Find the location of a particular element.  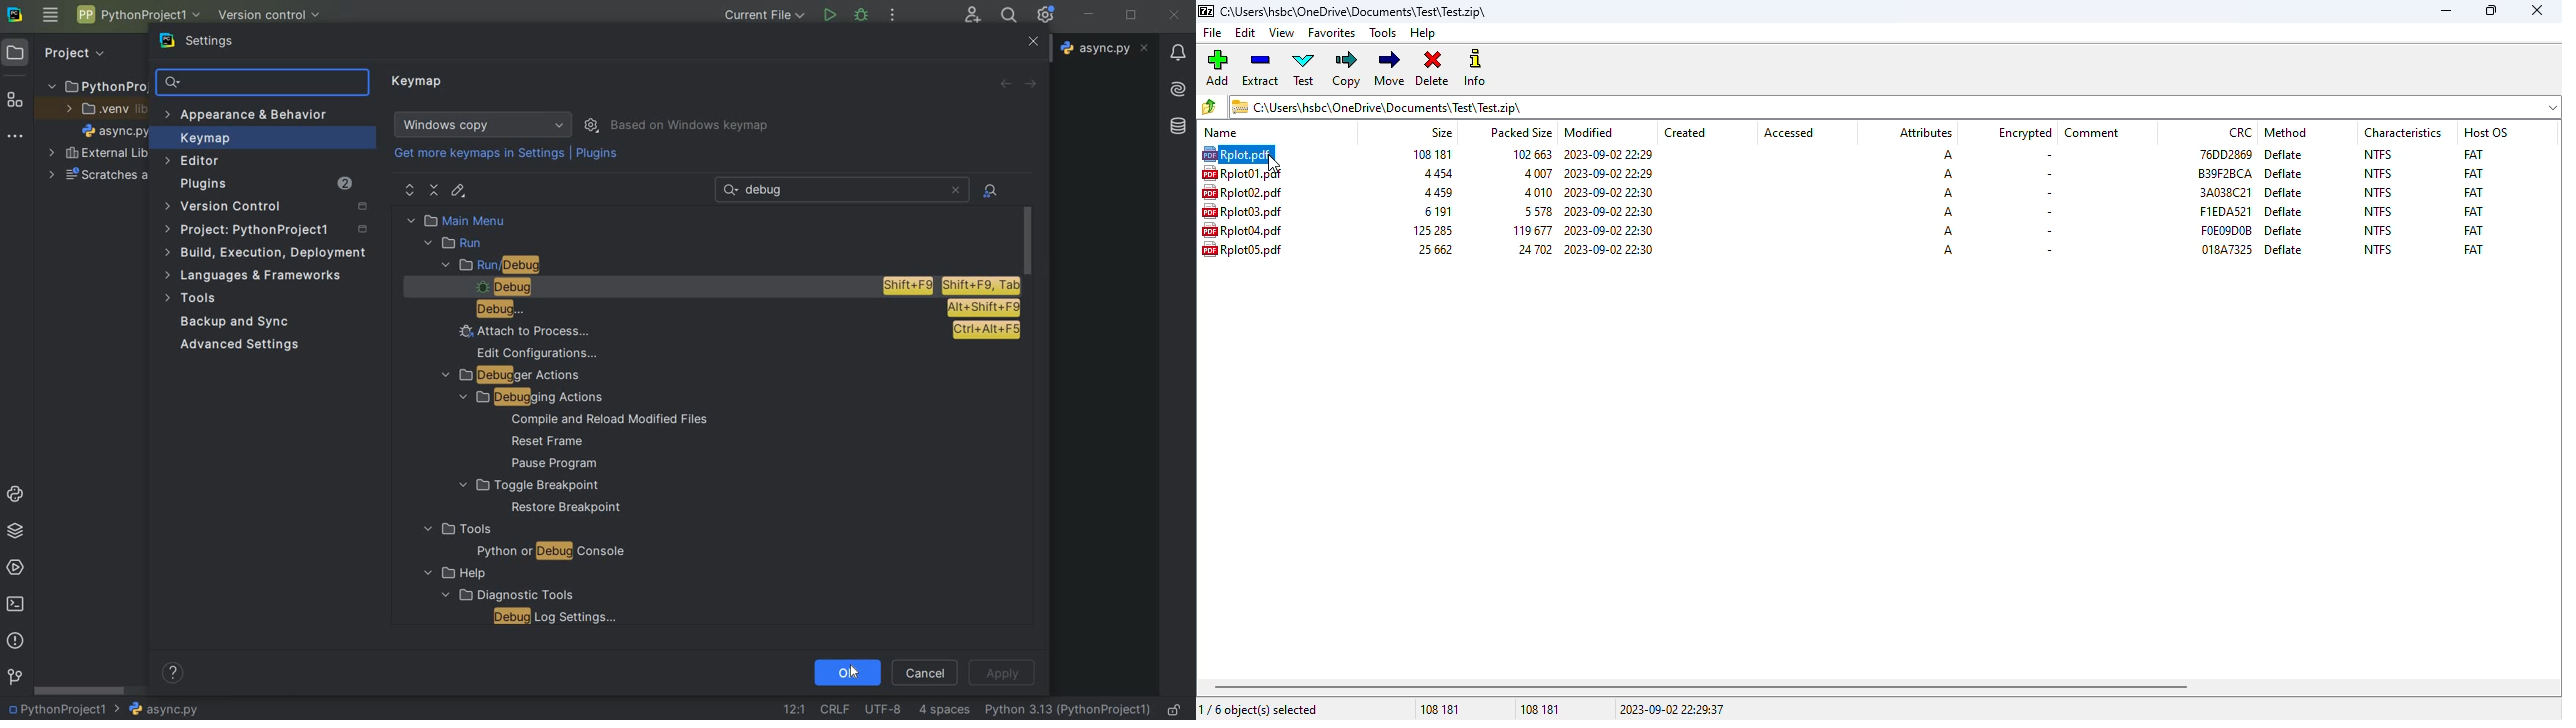

deflate is located at coordinates (2284, 192).